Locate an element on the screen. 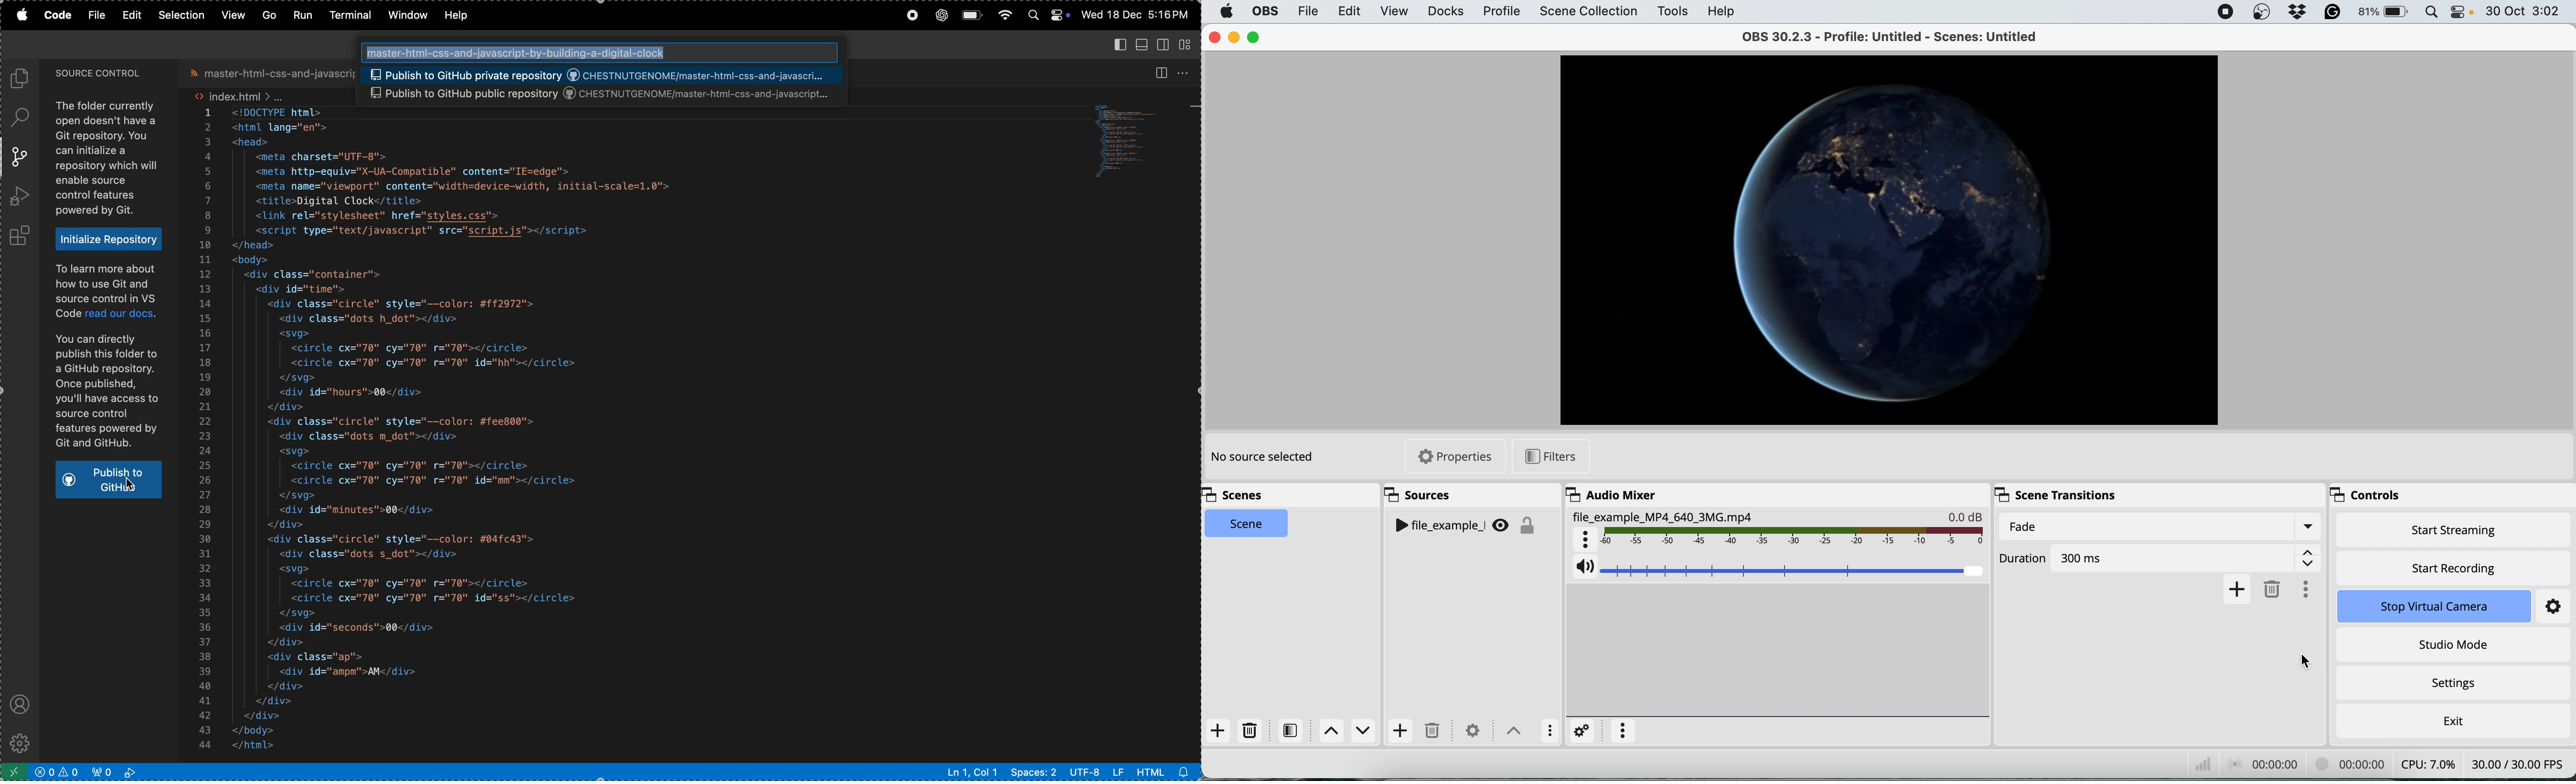  <circle cx="70" cy="70" r="70" id="mm"></circle> is located at coordinates (443, 481).